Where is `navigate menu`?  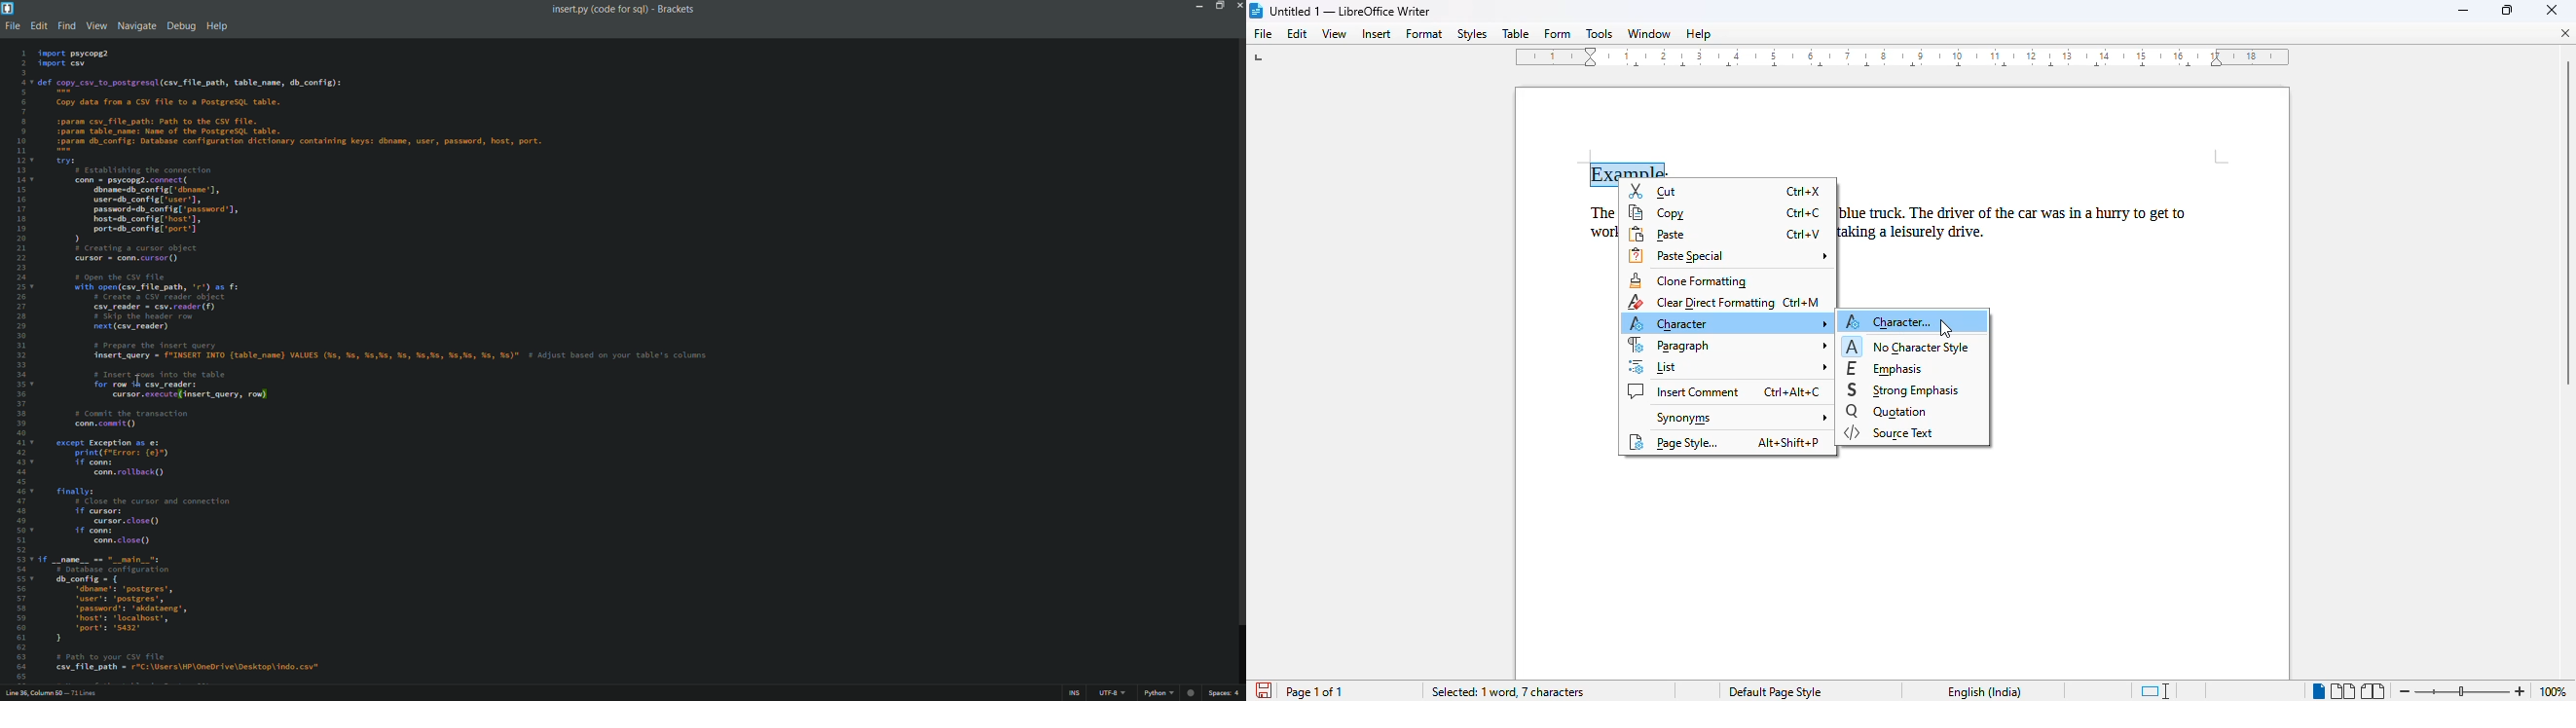
navigate menu is located at coordinates (135, 25).